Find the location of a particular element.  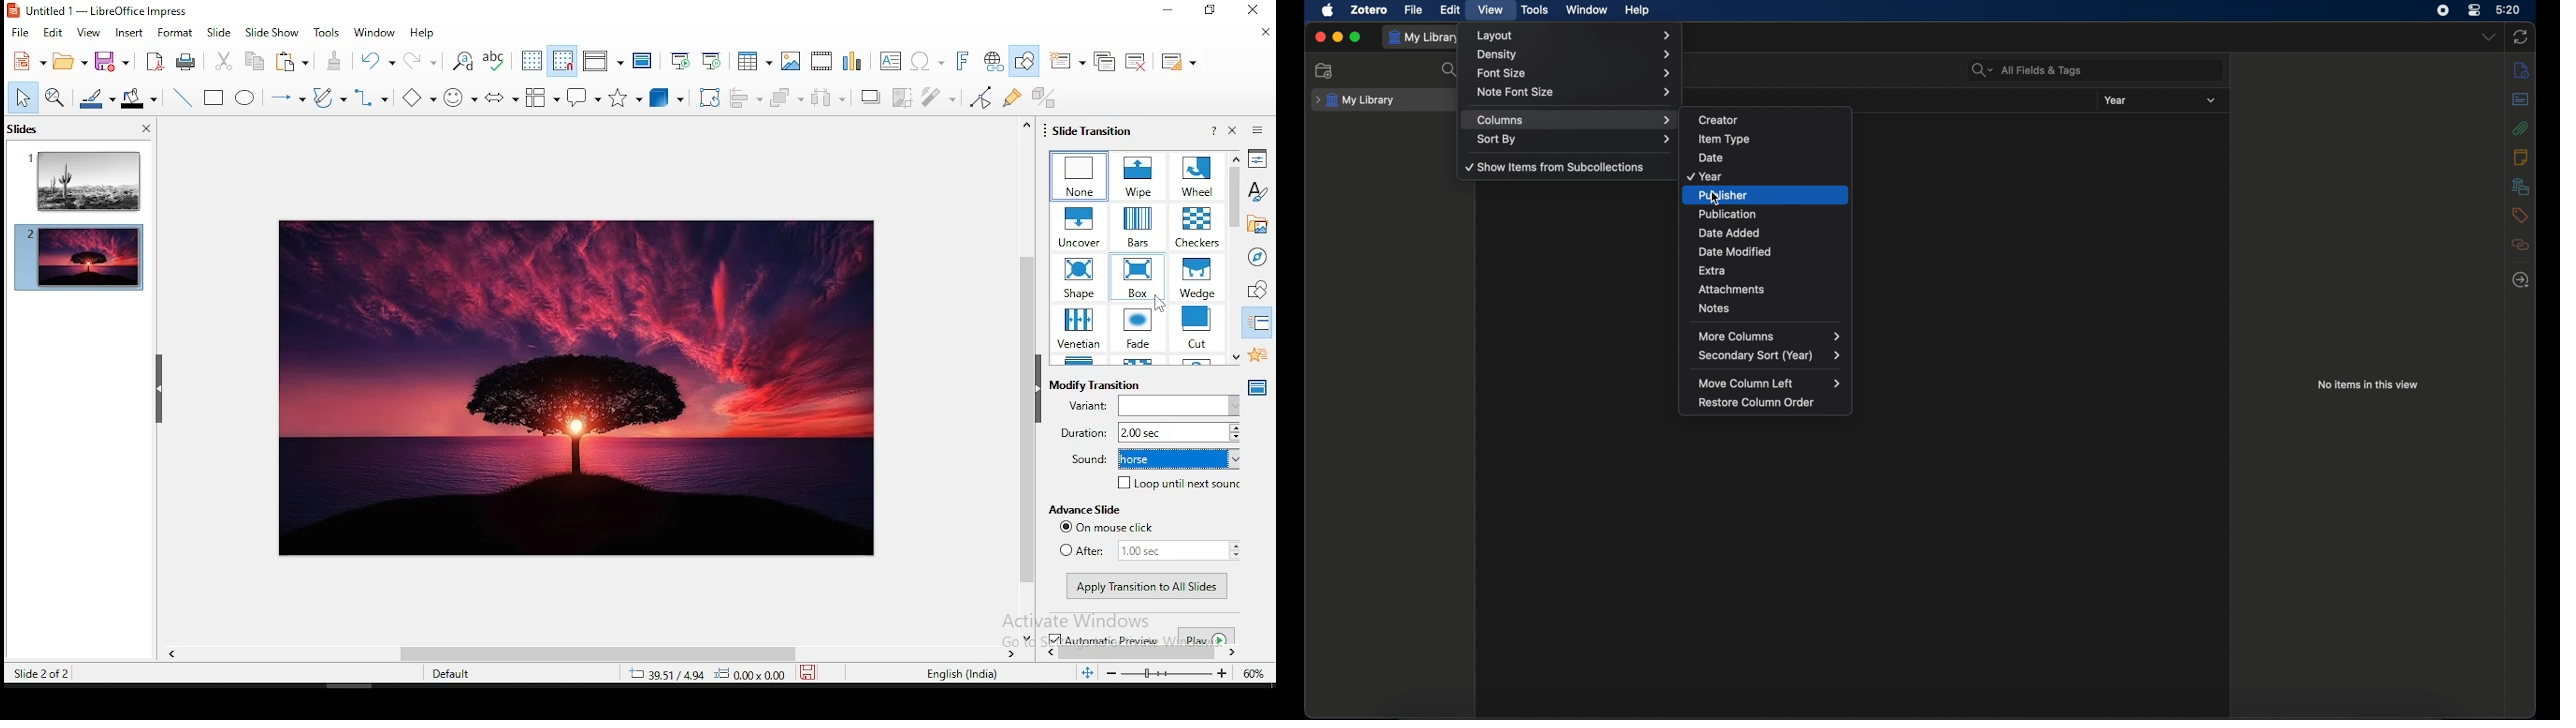

minimize is located at coordinates (1337, 37).